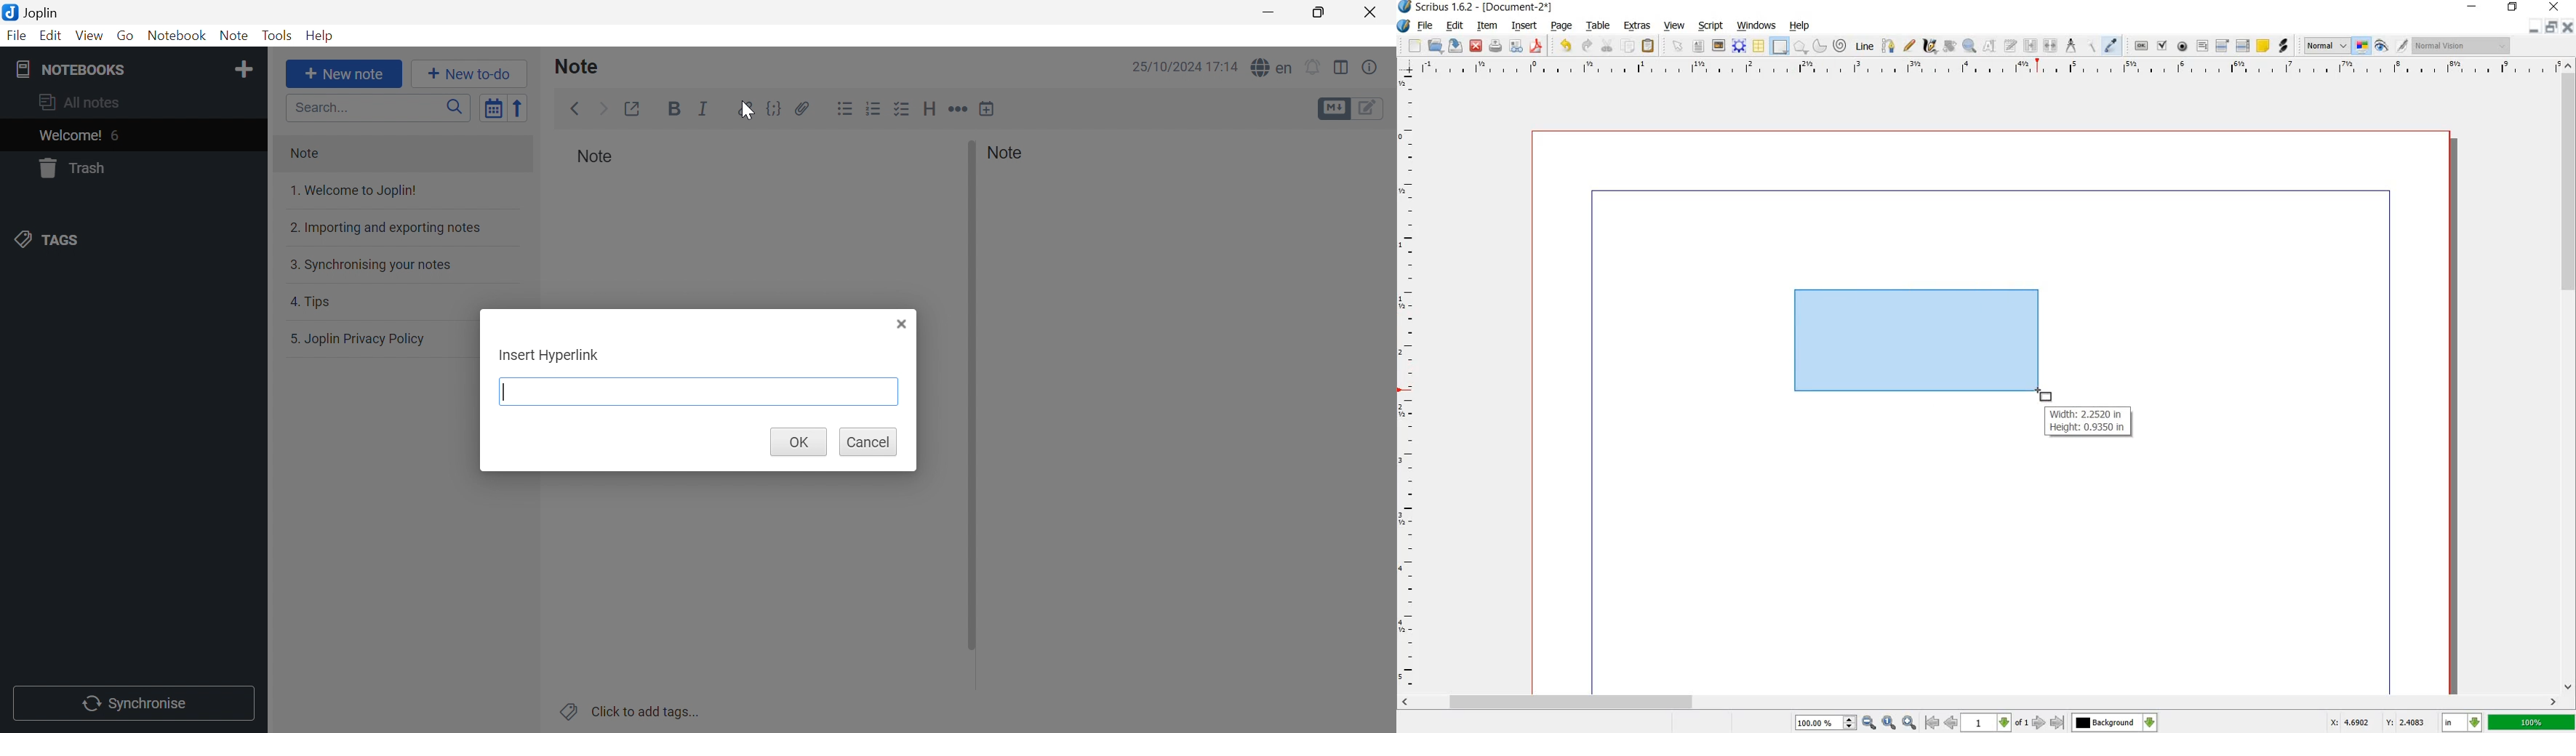 This screenshot has width=2576, height=756. I want to click on Go, so click(127, 36).